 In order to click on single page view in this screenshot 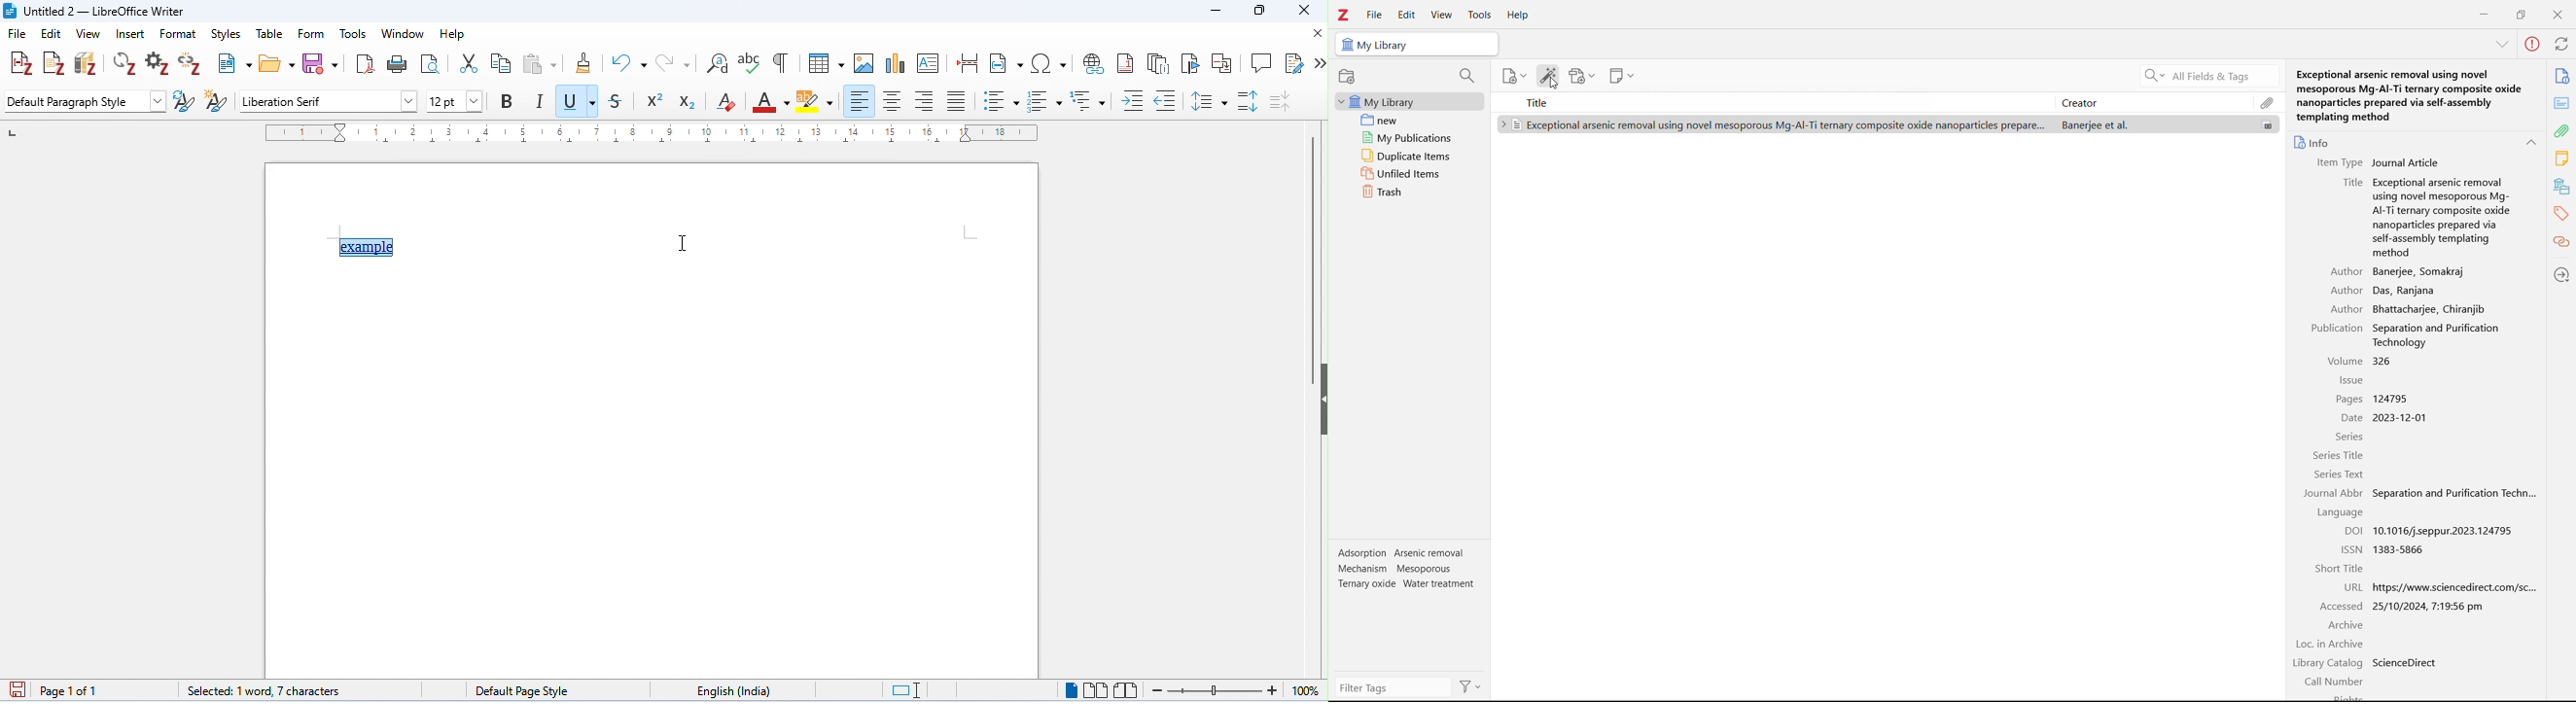, I will do `click(1069, 690)`.